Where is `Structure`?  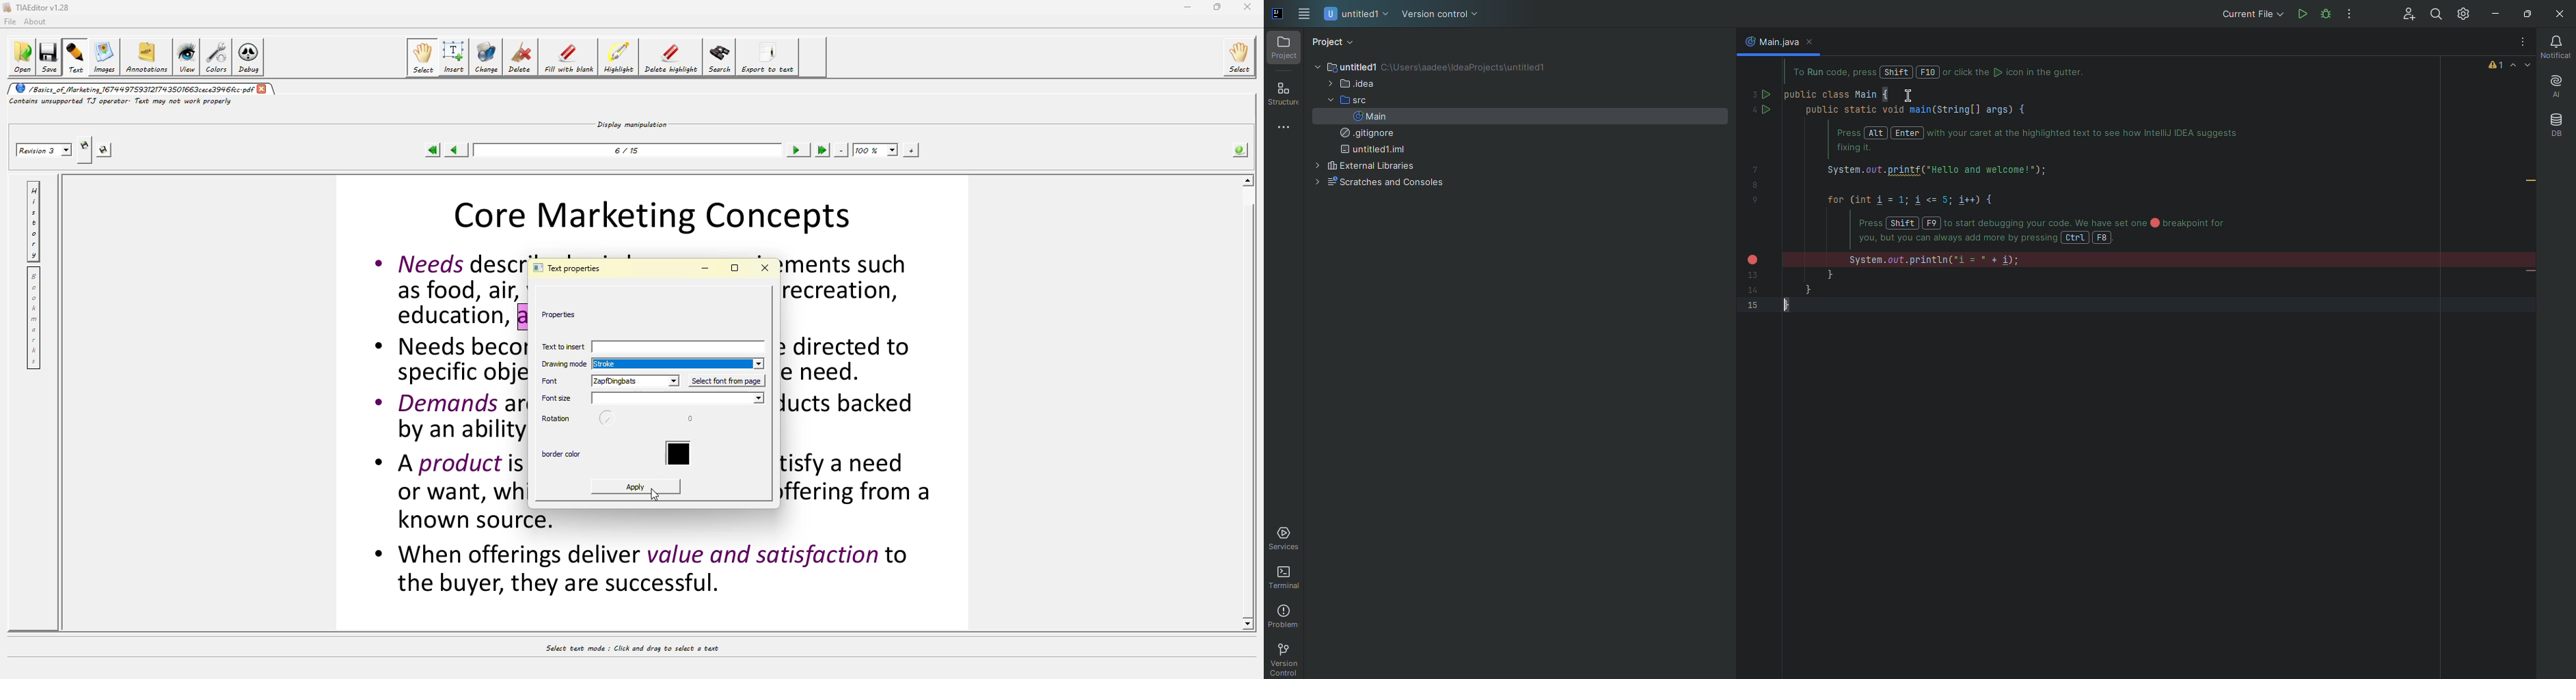
Structure is located at coordinates (1284, 95).